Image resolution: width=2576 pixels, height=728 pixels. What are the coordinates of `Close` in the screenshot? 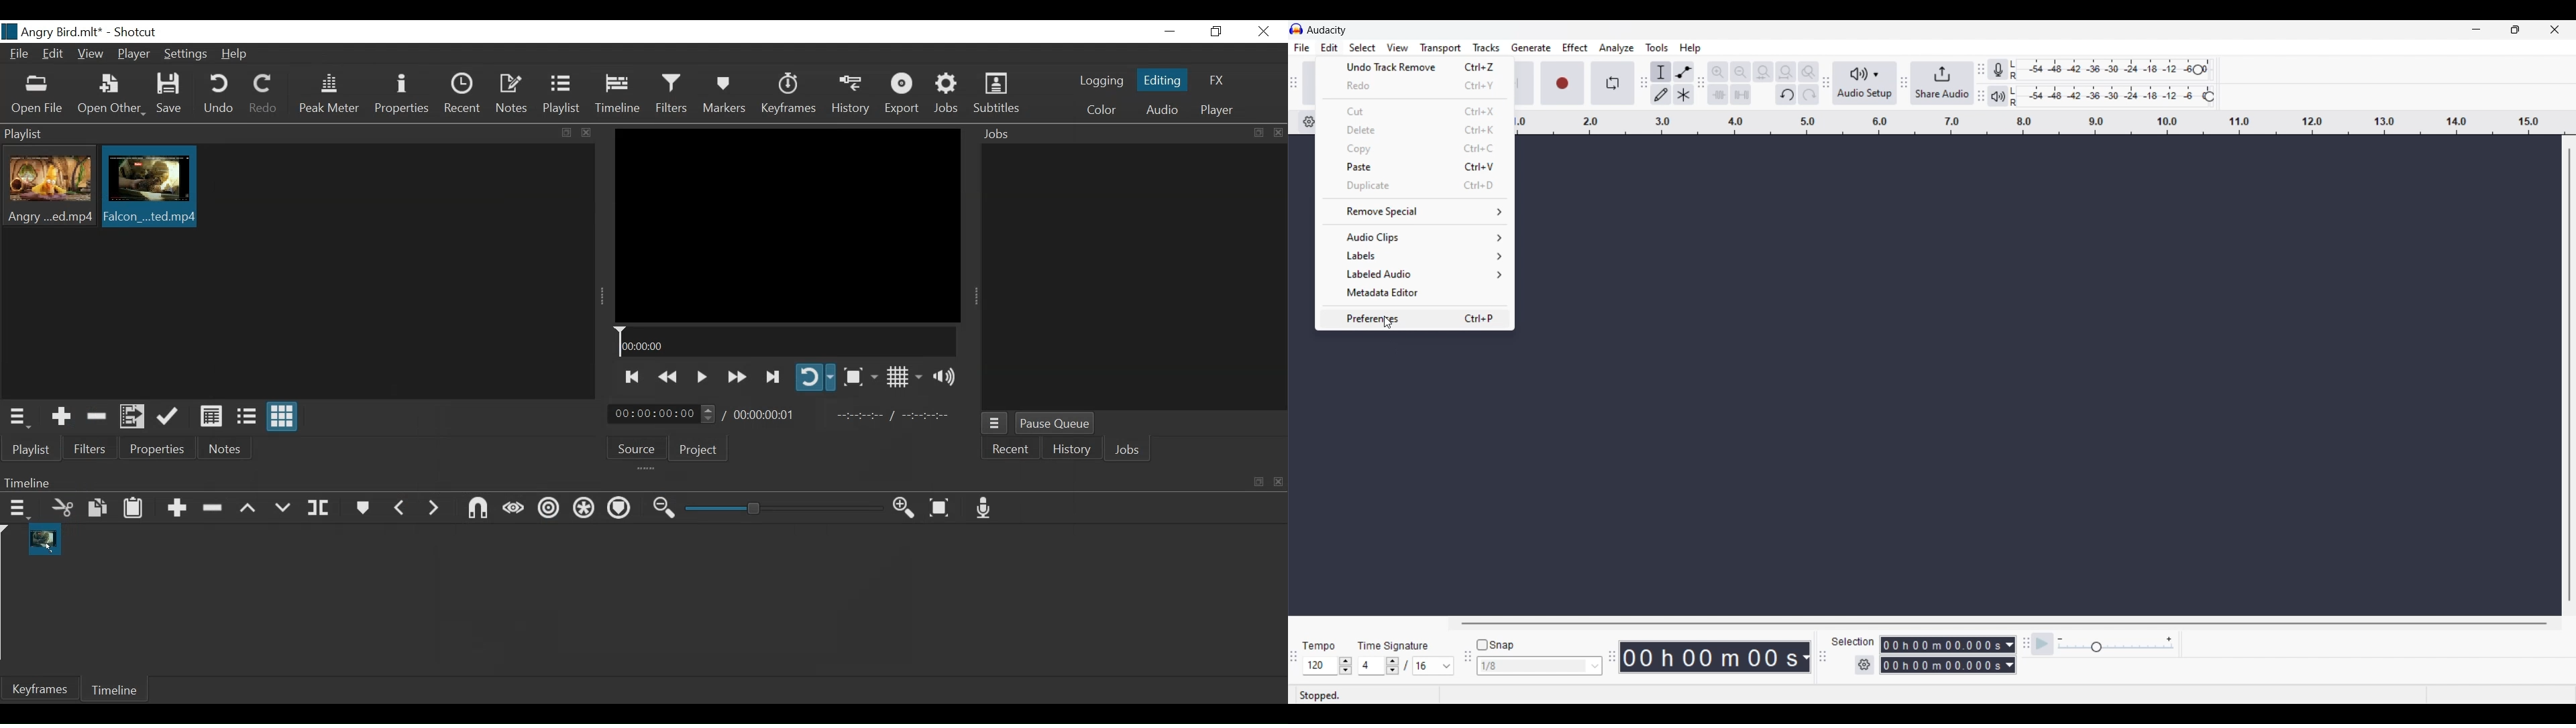 It's located at (1261, 32).